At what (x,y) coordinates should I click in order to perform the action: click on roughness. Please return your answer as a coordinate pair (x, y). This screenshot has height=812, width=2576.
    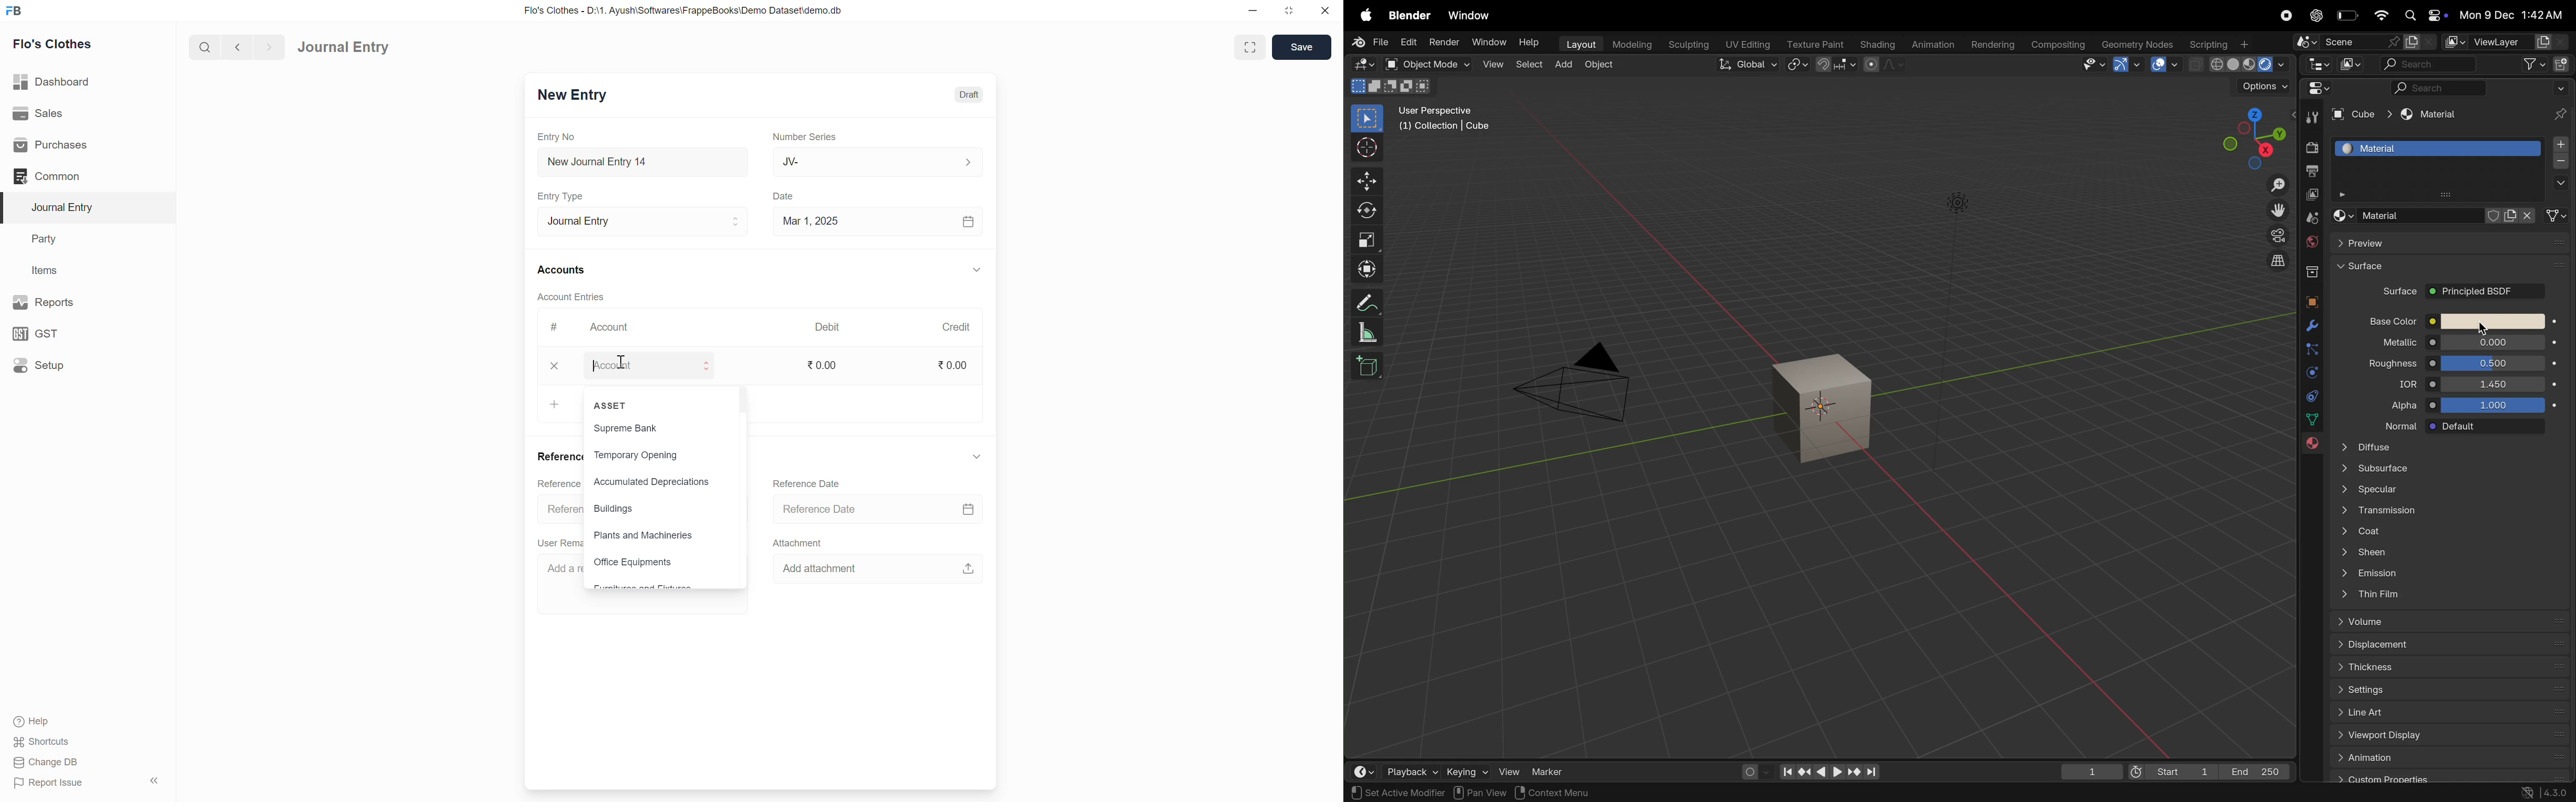
    Looking at the image, I should click on (2384, 365).